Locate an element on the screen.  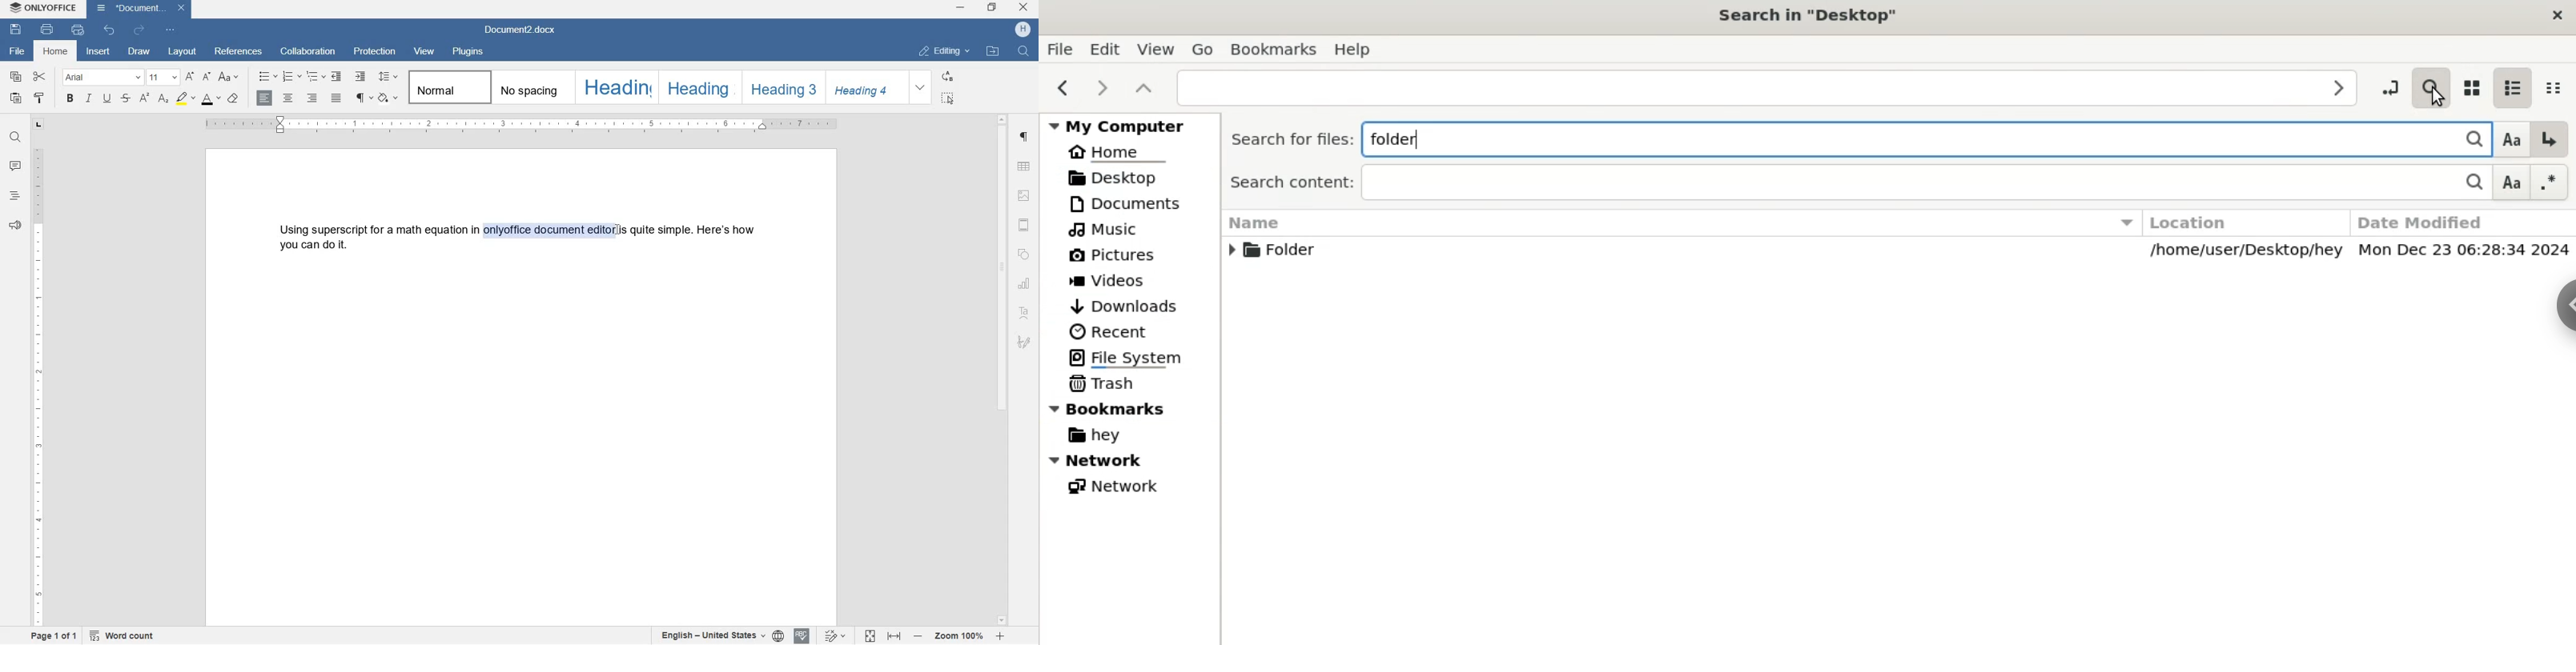
REPLACE is located at coordinates (948, 77).